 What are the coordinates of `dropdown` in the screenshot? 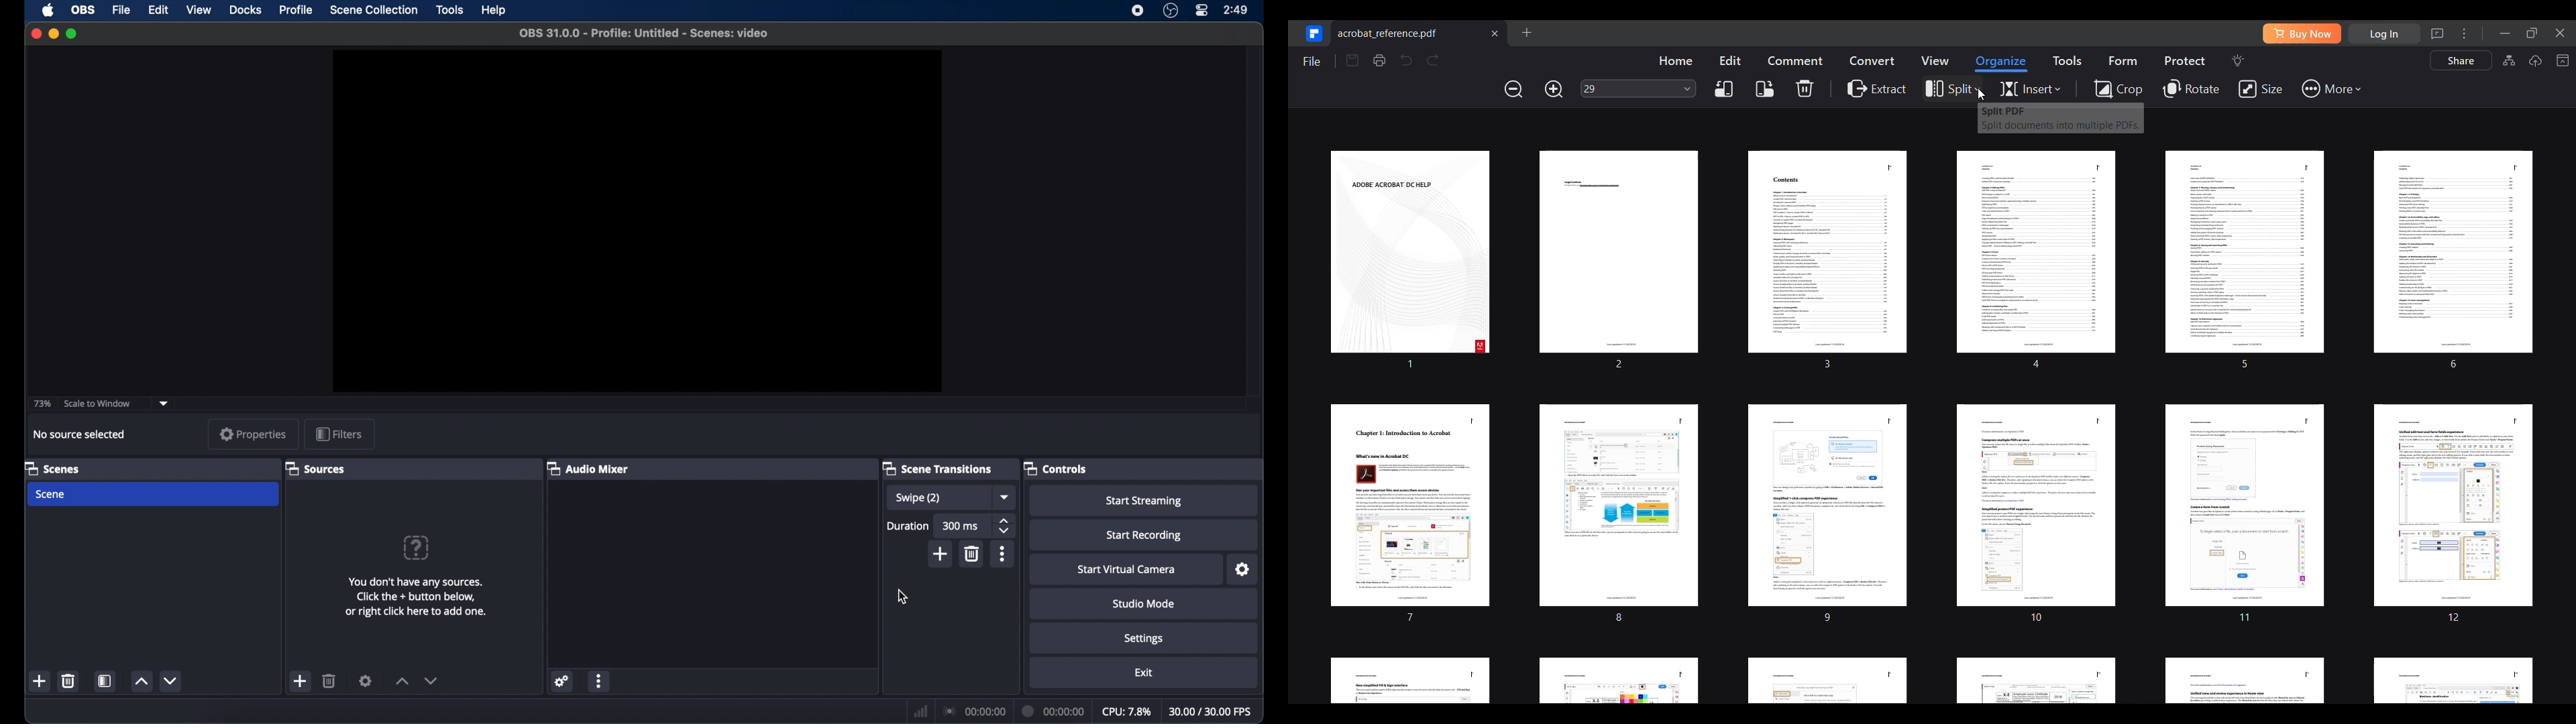 It's located at (164, 404).